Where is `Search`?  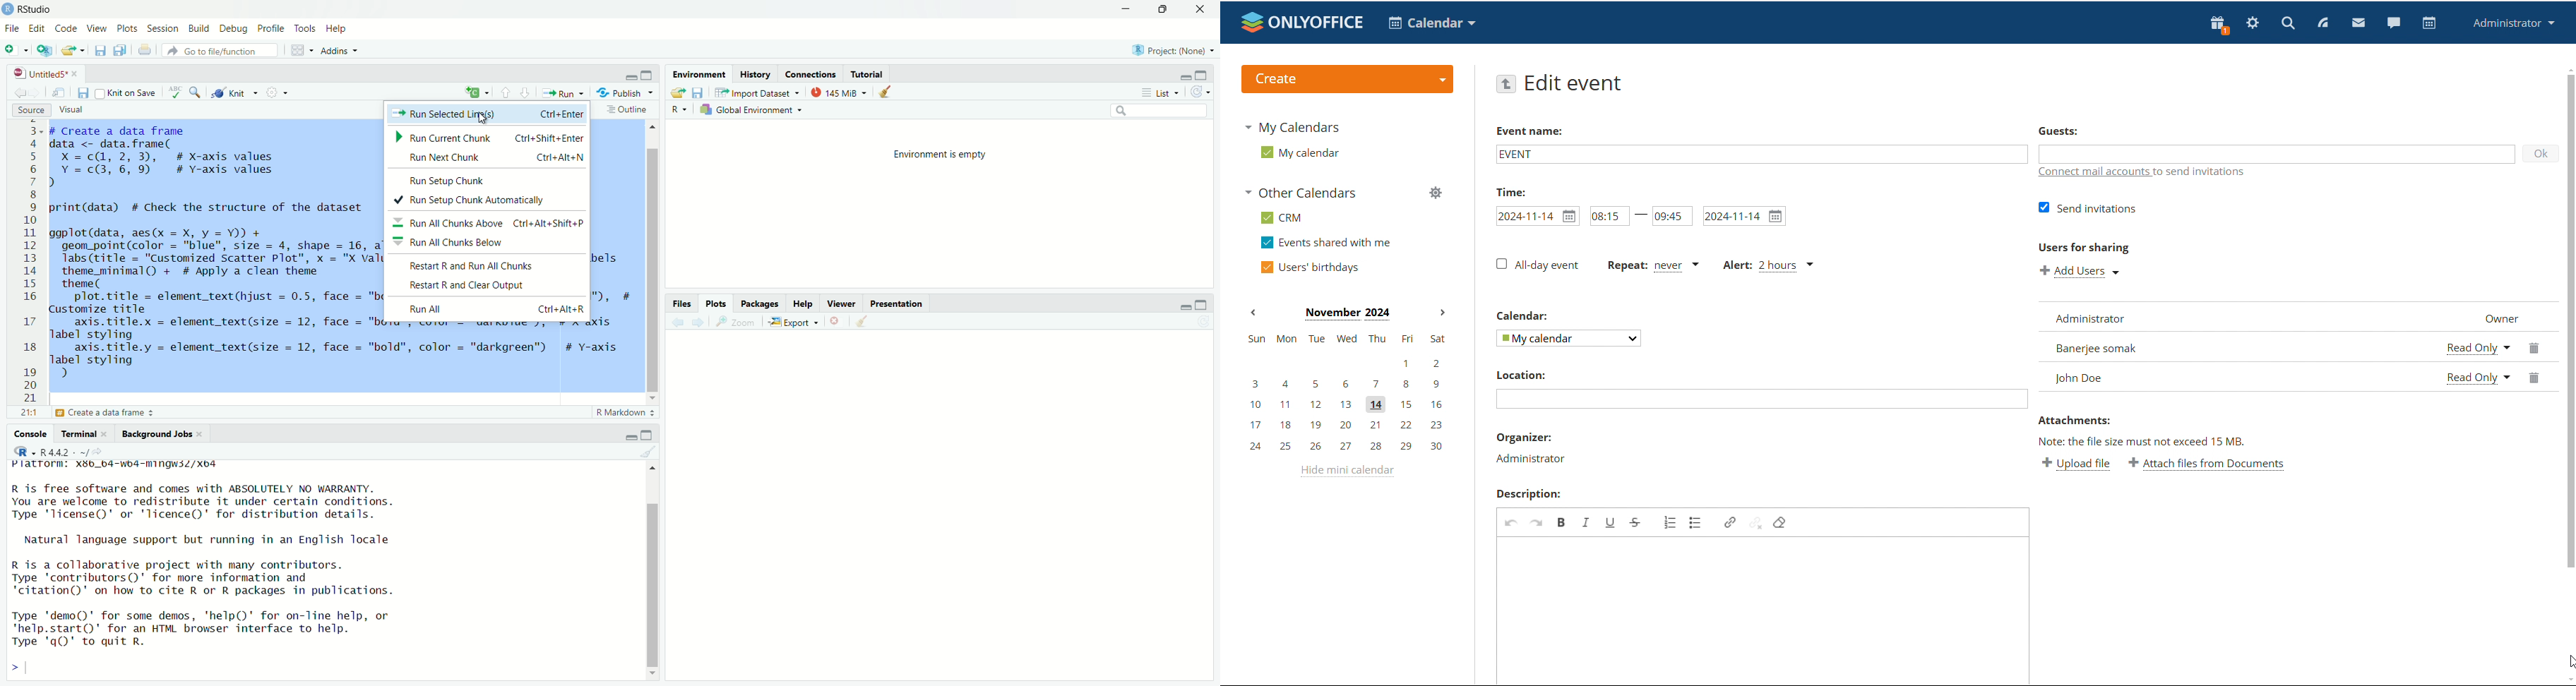 Search is located at coordinates (1159, 110).